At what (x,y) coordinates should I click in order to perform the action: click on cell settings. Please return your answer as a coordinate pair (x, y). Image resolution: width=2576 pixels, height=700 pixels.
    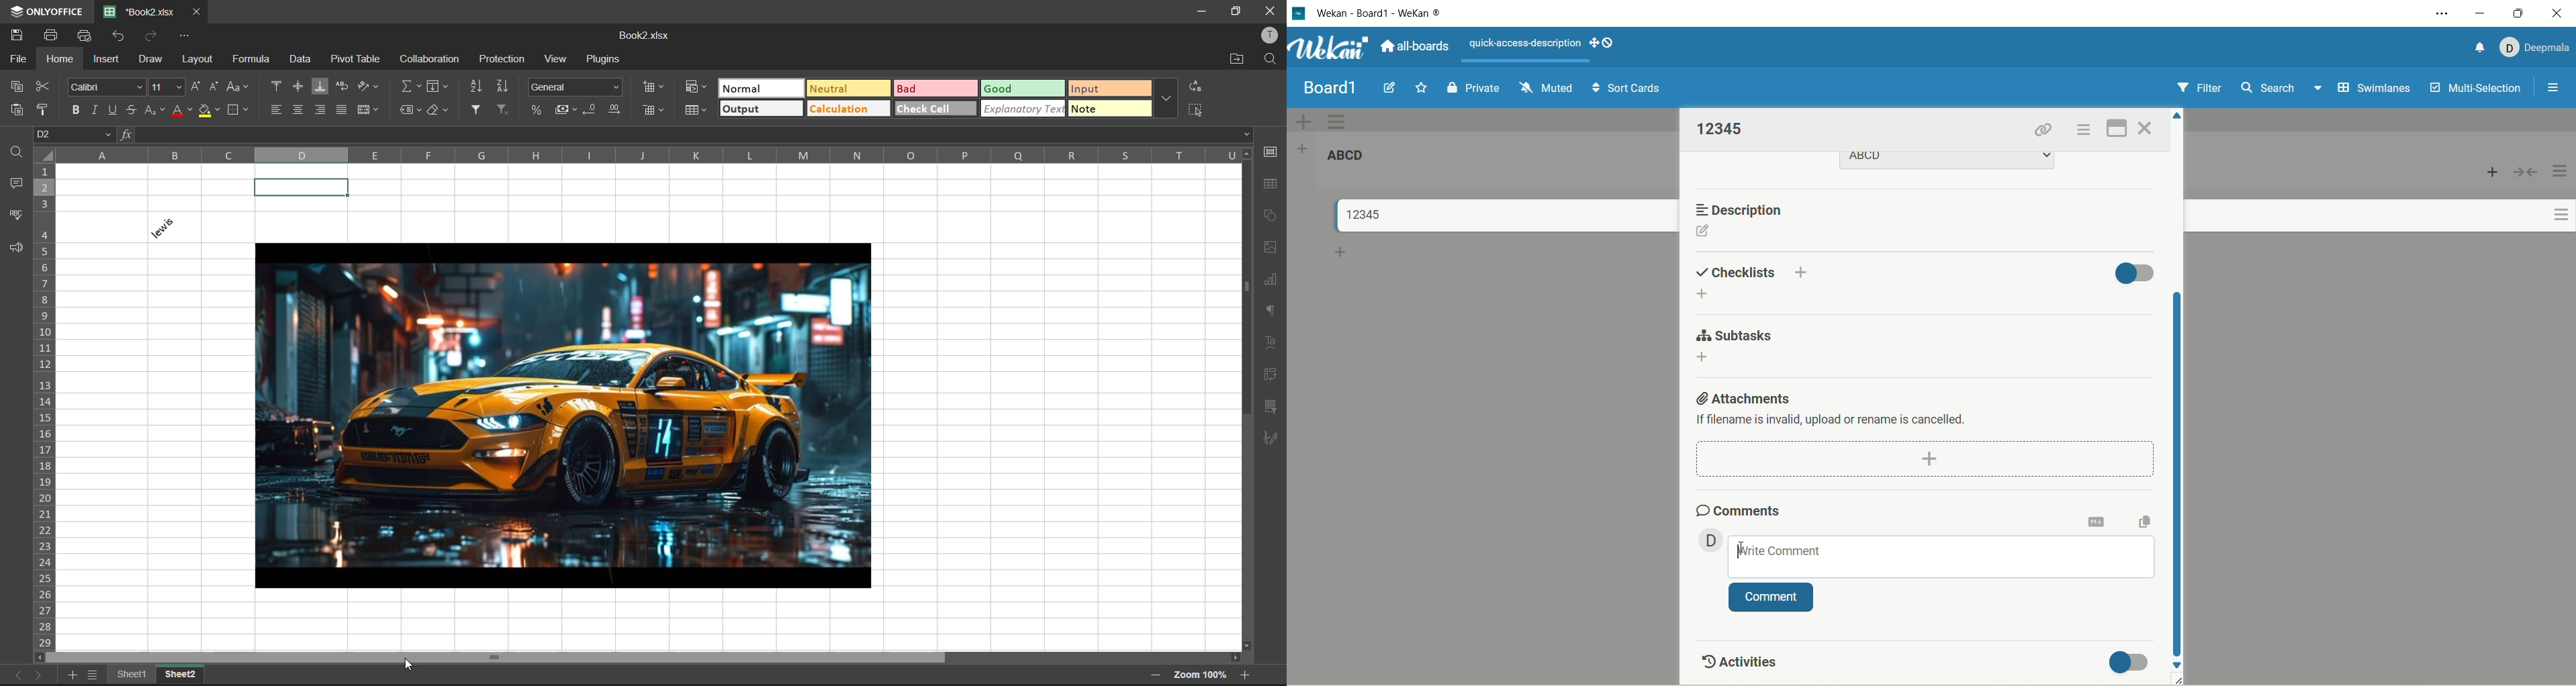
    Looking at the image, I should click on (1271, 153).